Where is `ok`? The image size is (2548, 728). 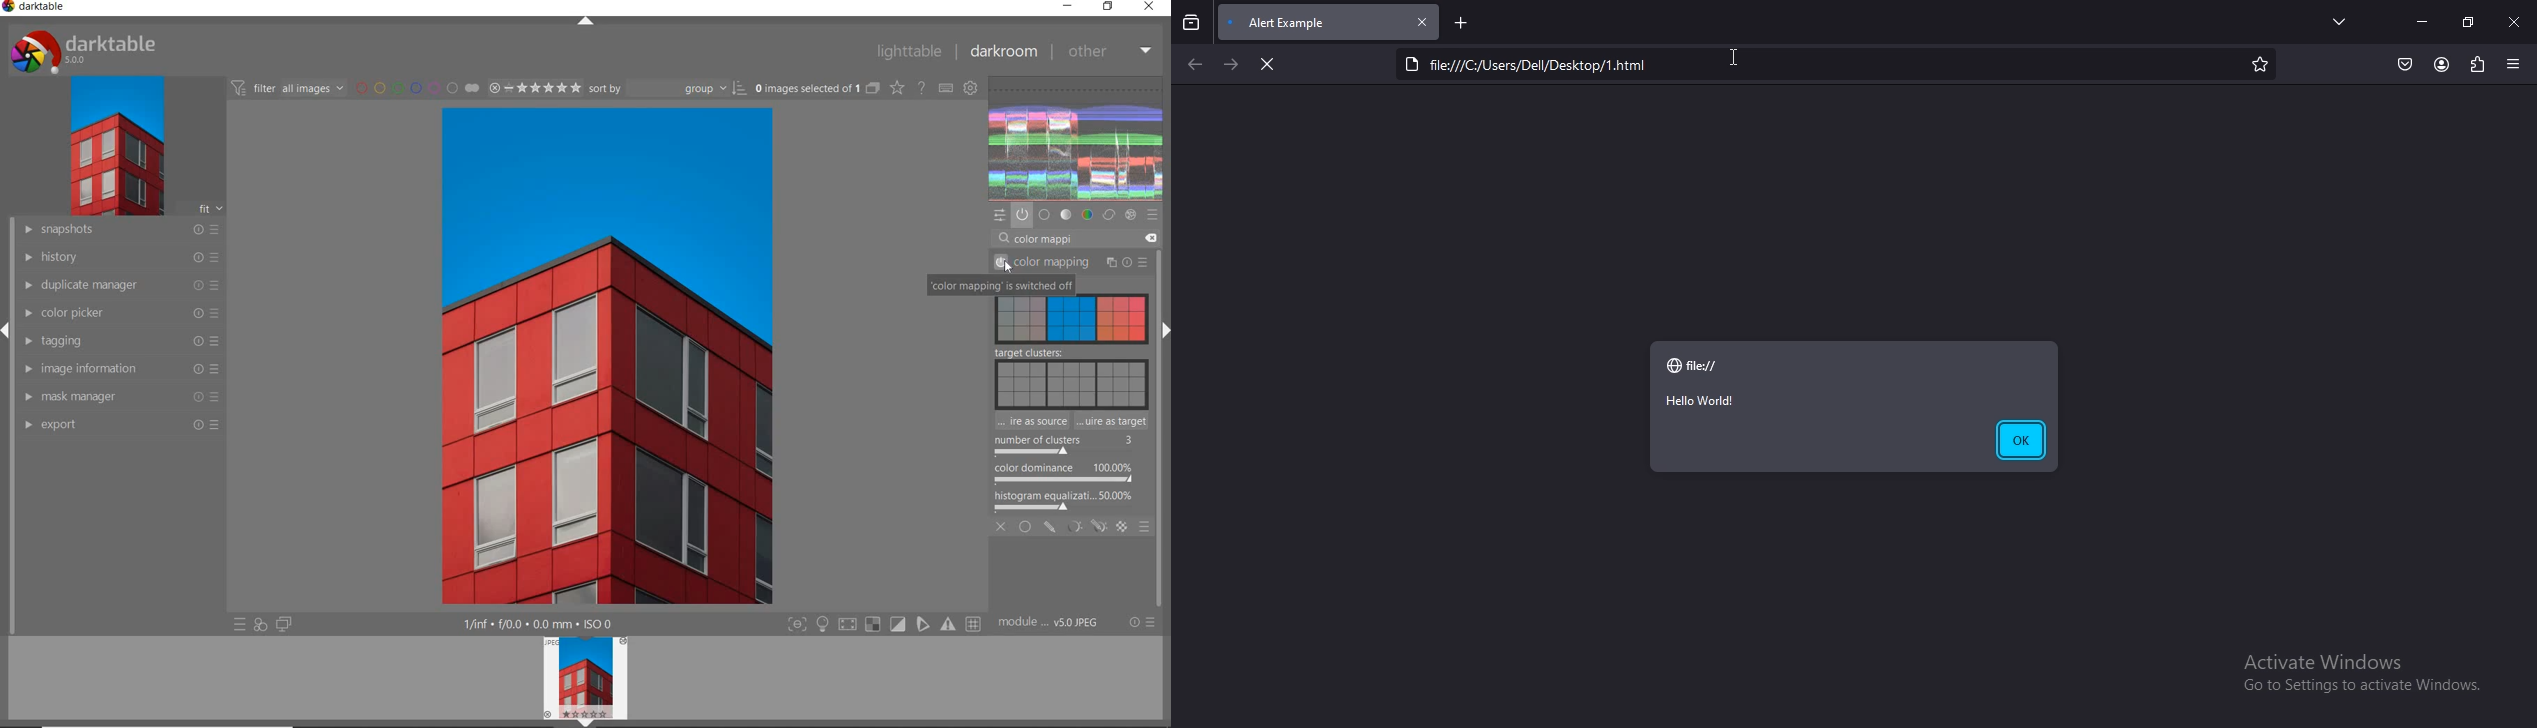
ok is located at coordinates (2020, 440).